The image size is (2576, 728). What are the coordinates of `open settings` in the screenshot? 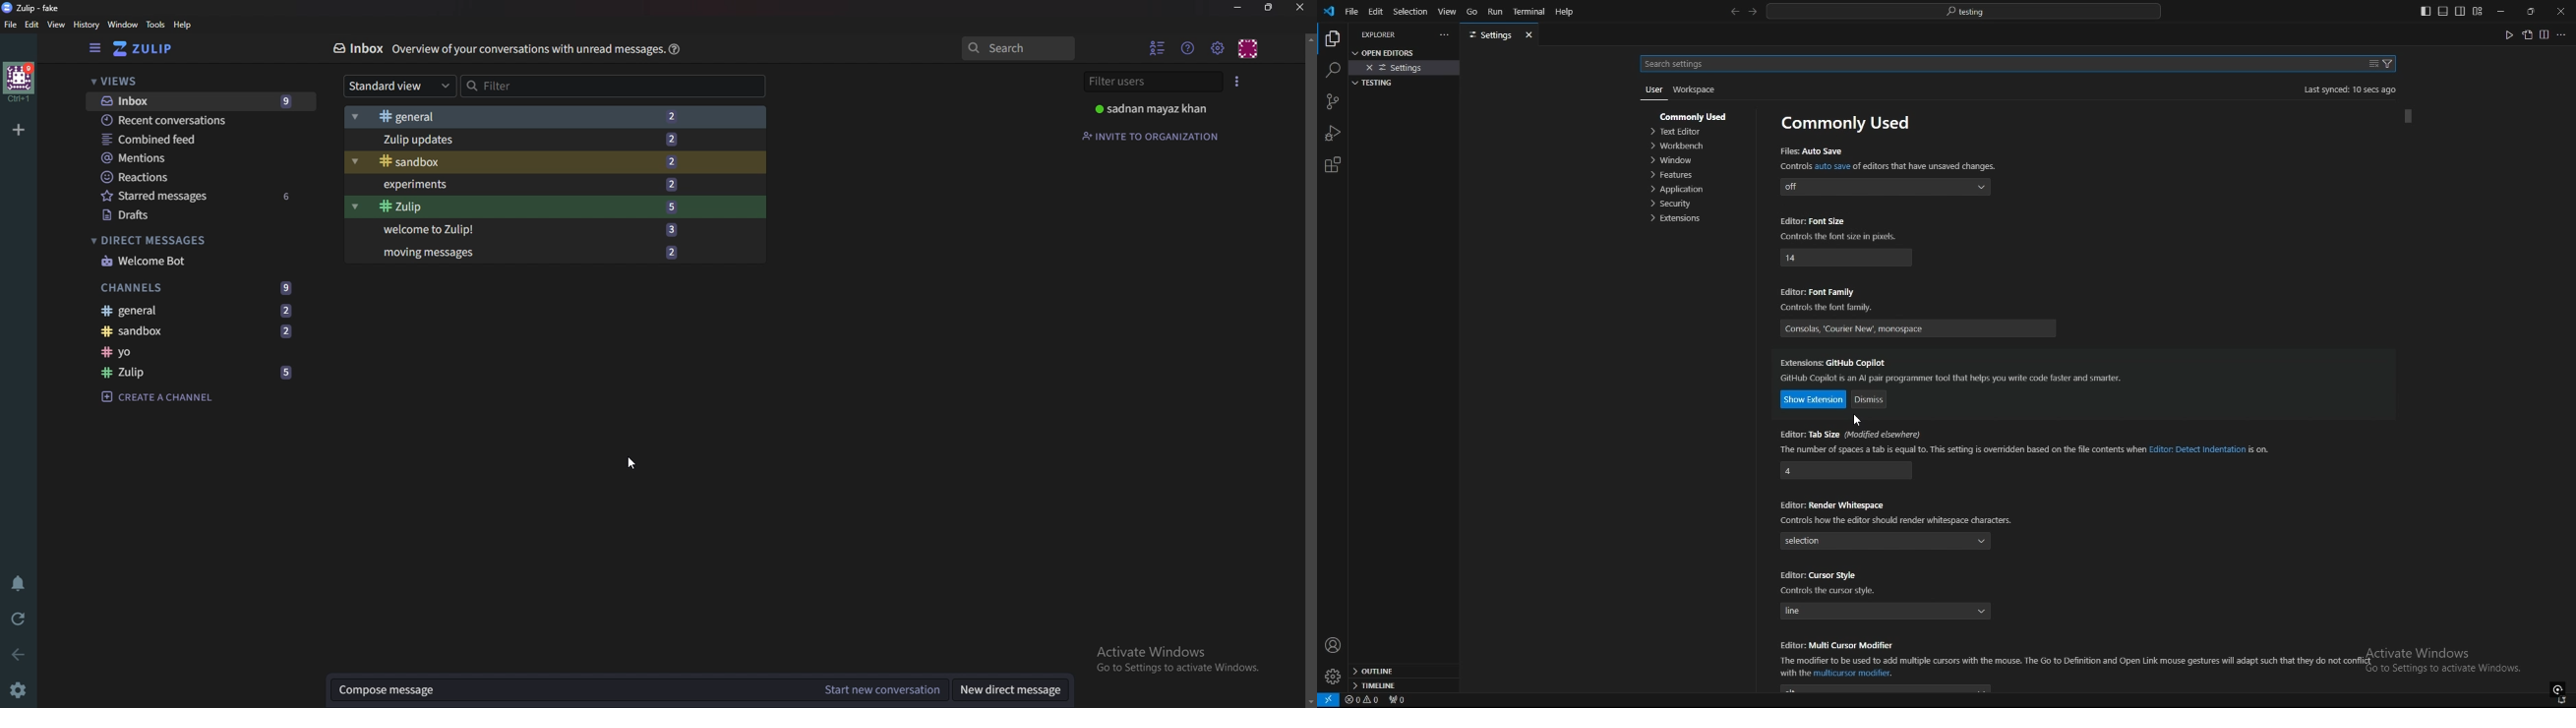 It's located at (1390, 51).